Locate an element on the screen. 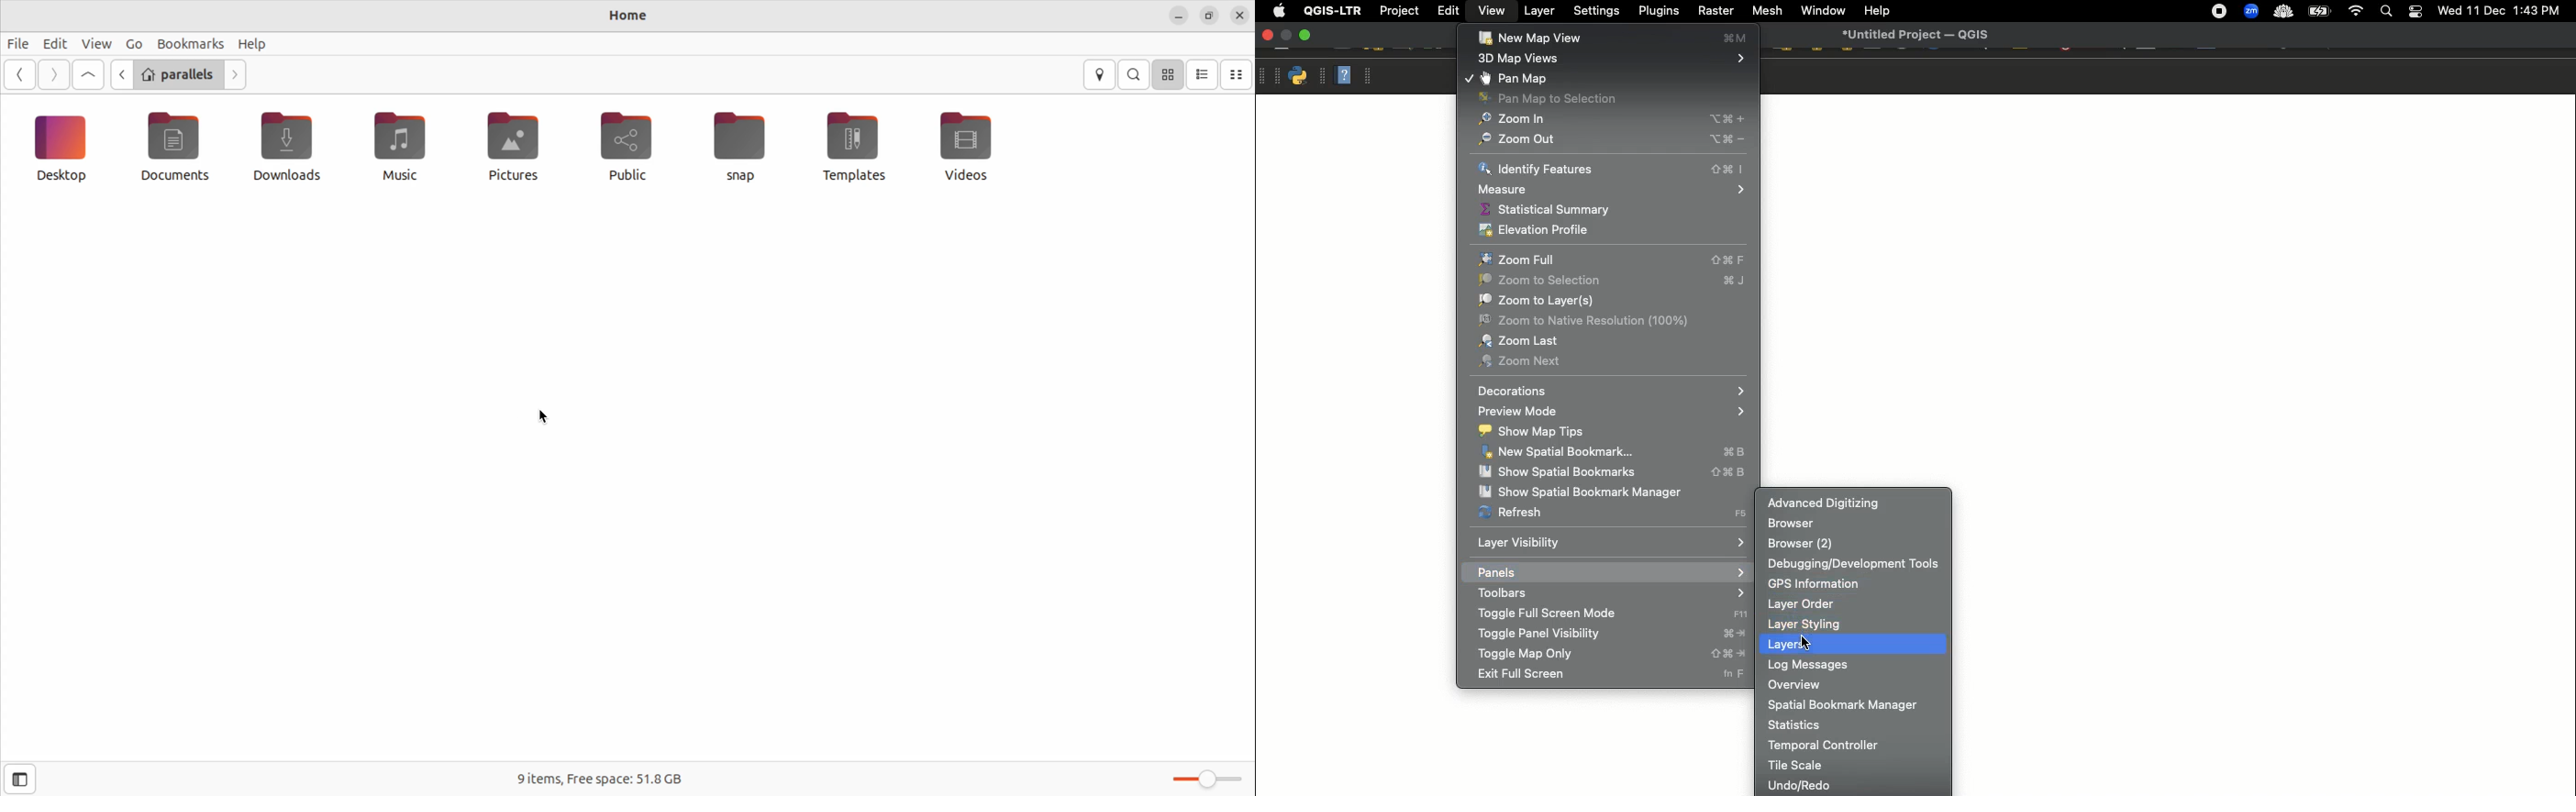 The image size is (2576, 812).  is located at coordinates (2251, 11).